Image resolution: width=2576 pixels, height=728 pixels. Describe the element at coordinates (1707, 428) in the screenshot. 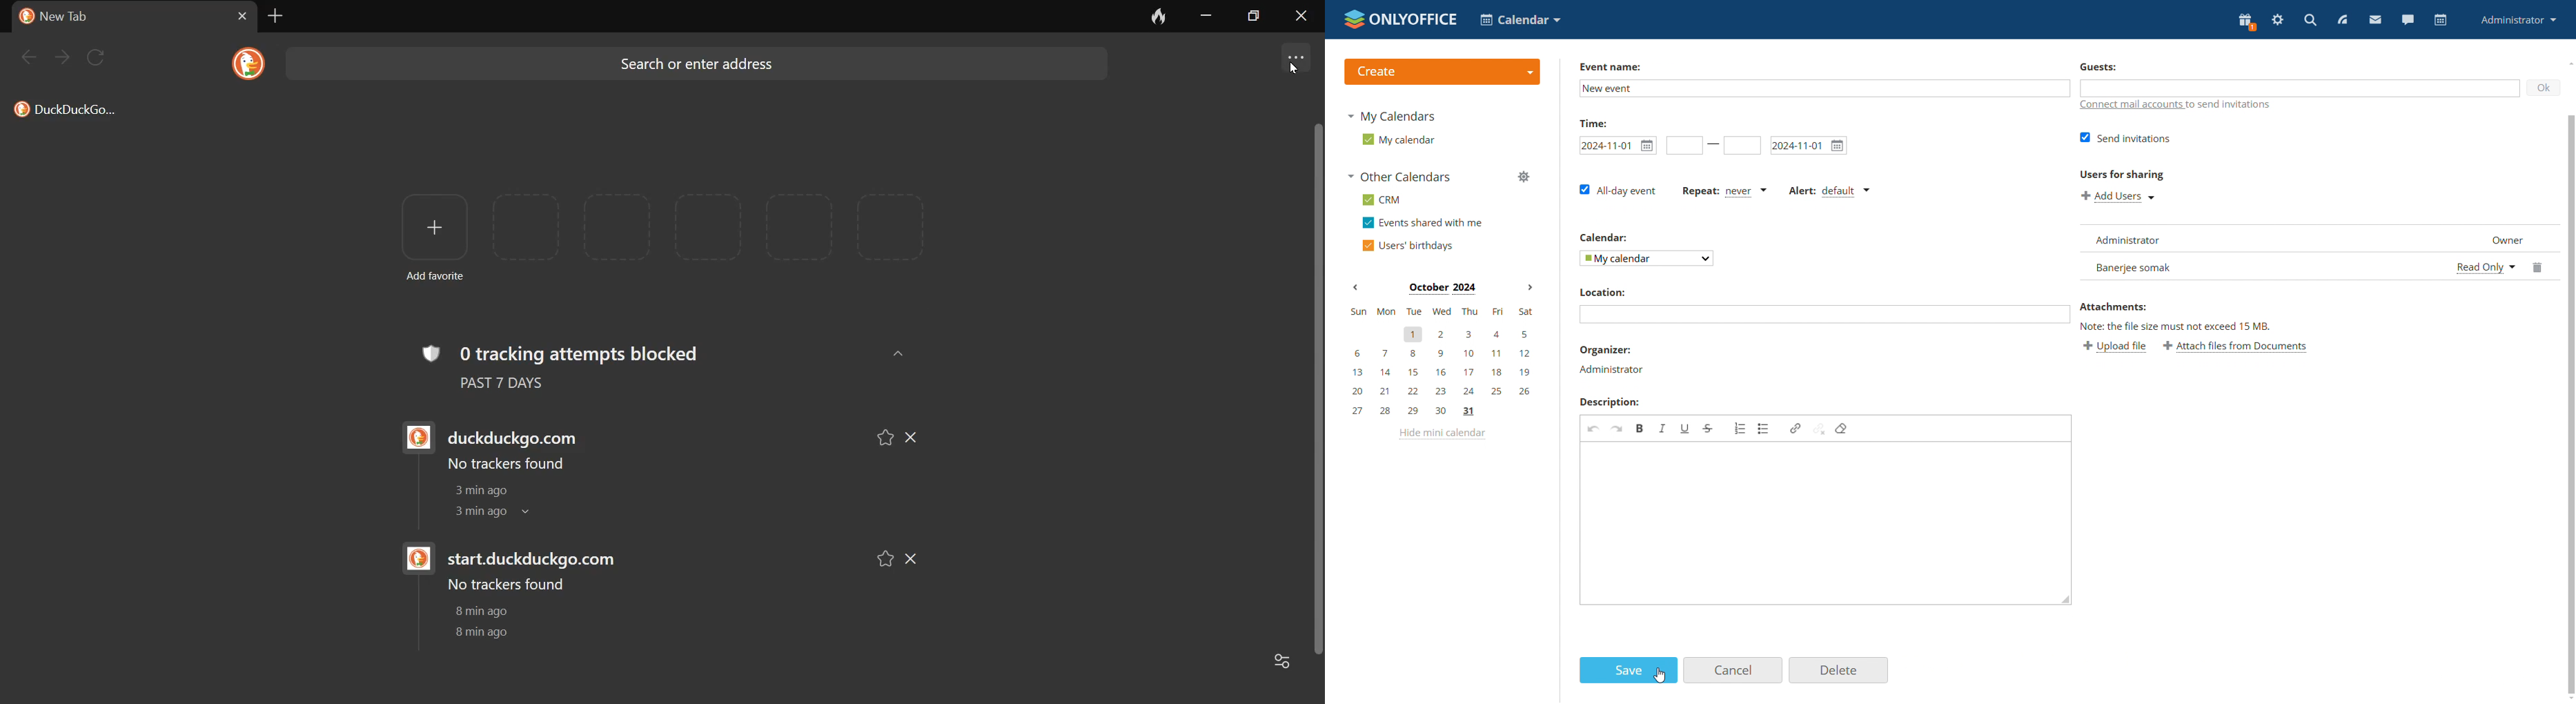

I see `strikethrough` at that location.